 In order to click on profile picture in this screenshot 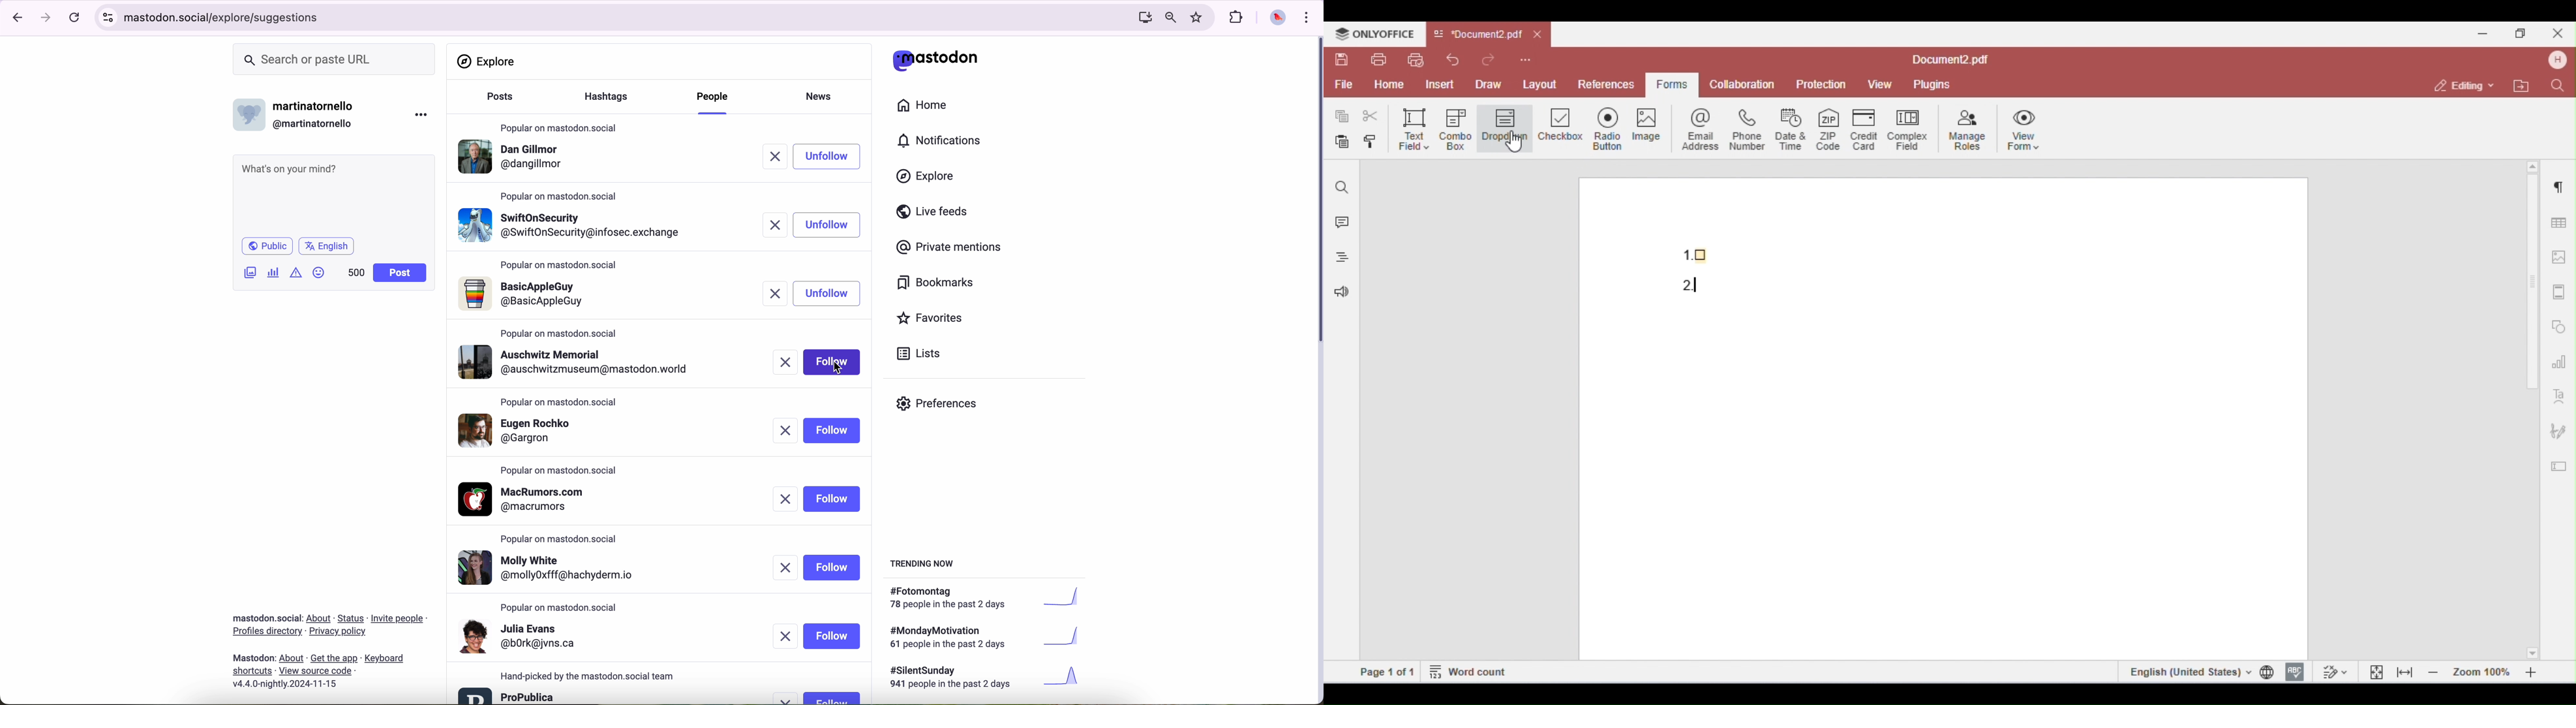, I will do `click(1275, 19)`.